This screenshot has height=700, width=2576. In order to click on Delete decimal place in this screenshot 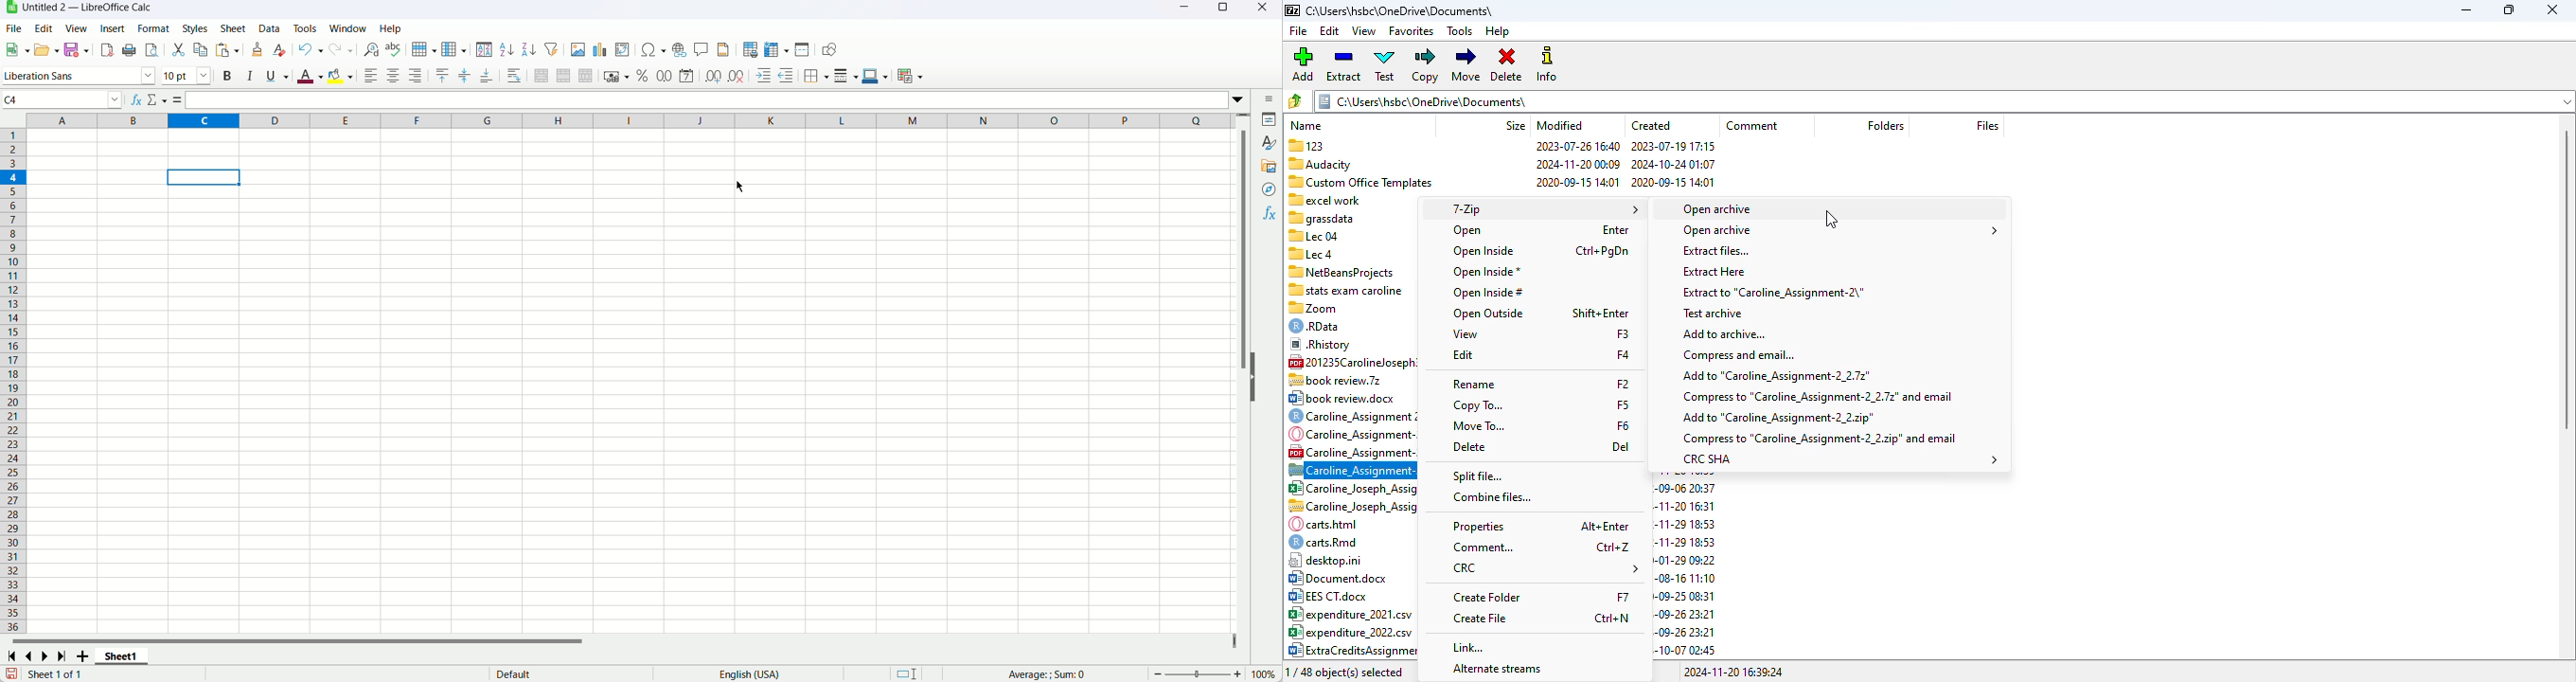, I will do `click(736, 77)`.